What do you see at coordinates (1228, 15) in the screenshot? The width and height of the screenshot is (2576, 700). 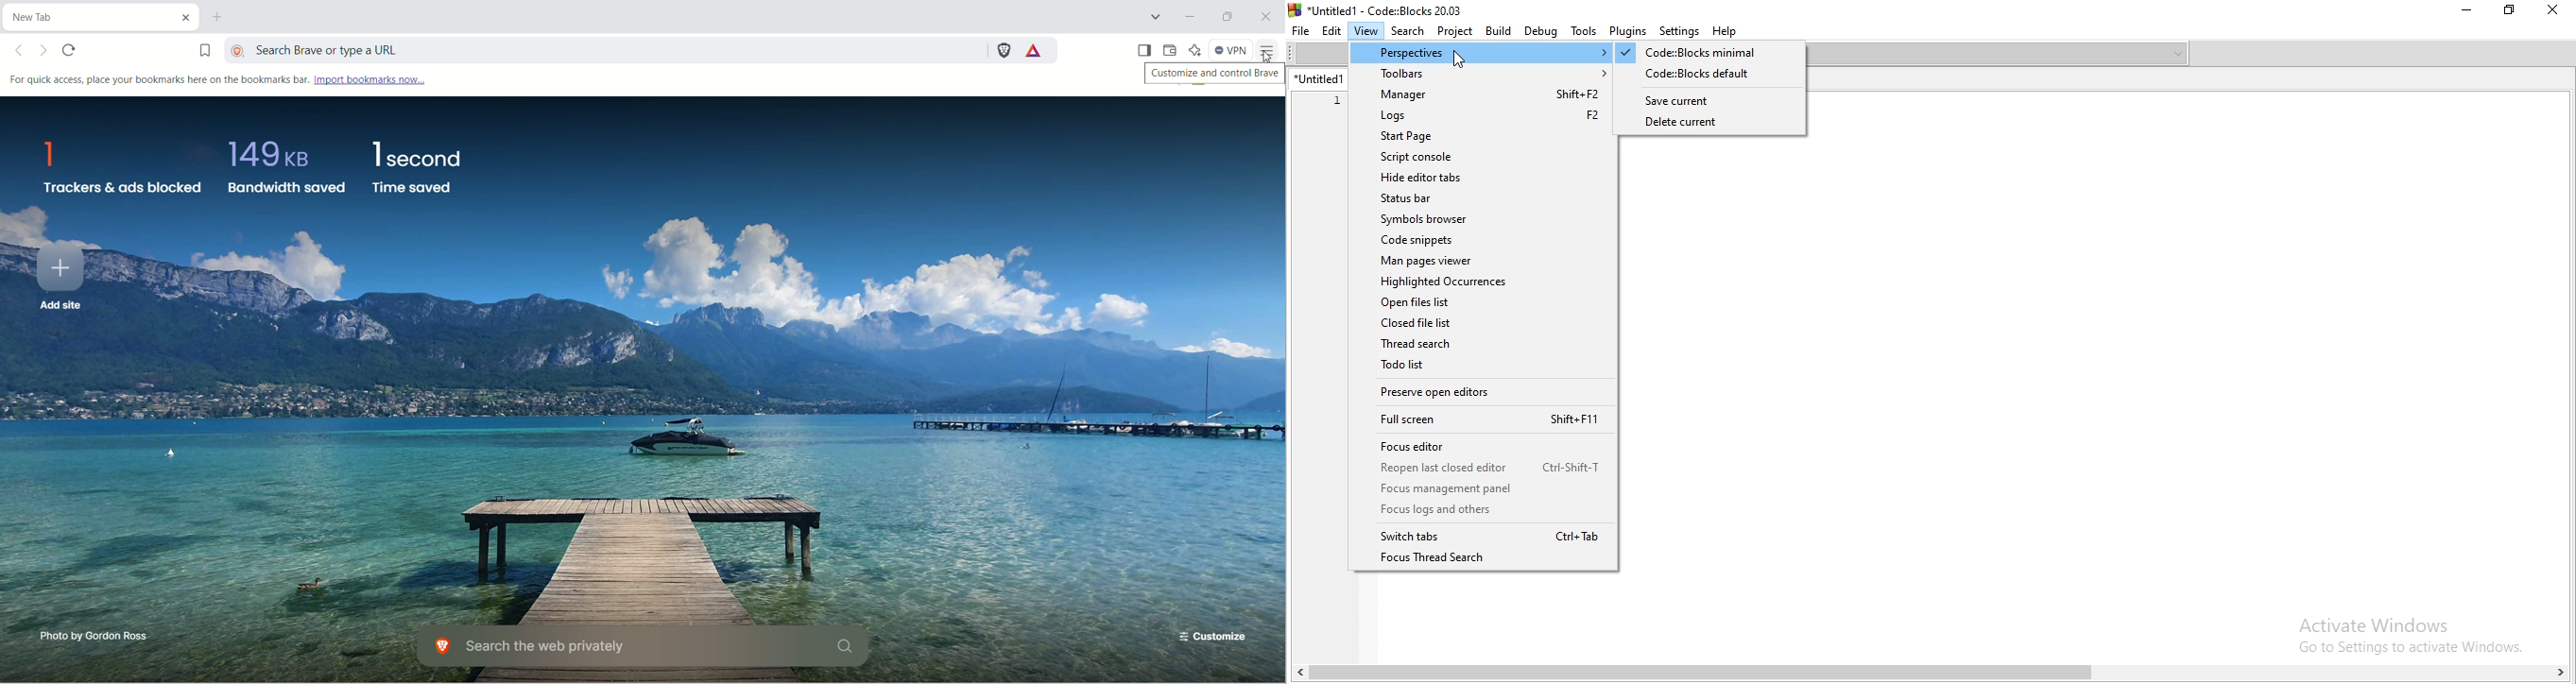 I see `maximize` at bounding box center [1228, 15].